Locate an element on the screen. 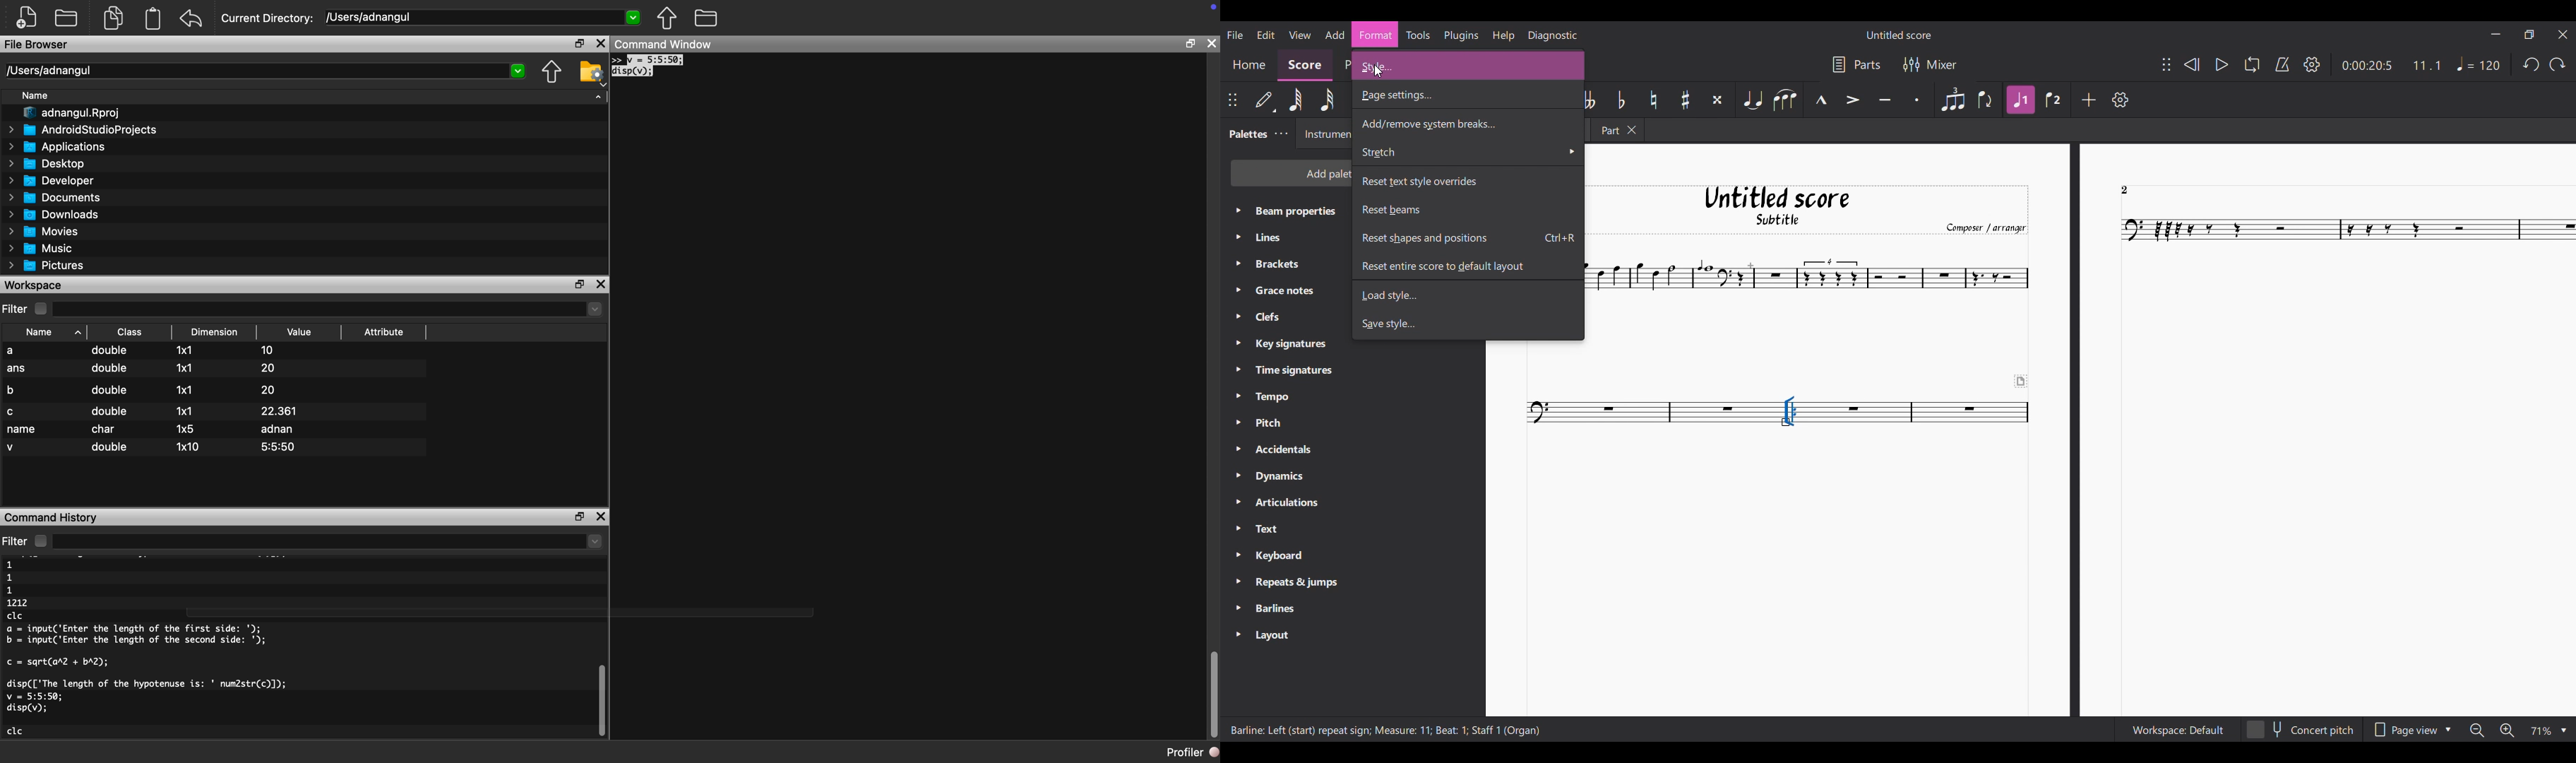 This screenshot has height=784, width=2576. Load style is located at coordinates (1467, 294).